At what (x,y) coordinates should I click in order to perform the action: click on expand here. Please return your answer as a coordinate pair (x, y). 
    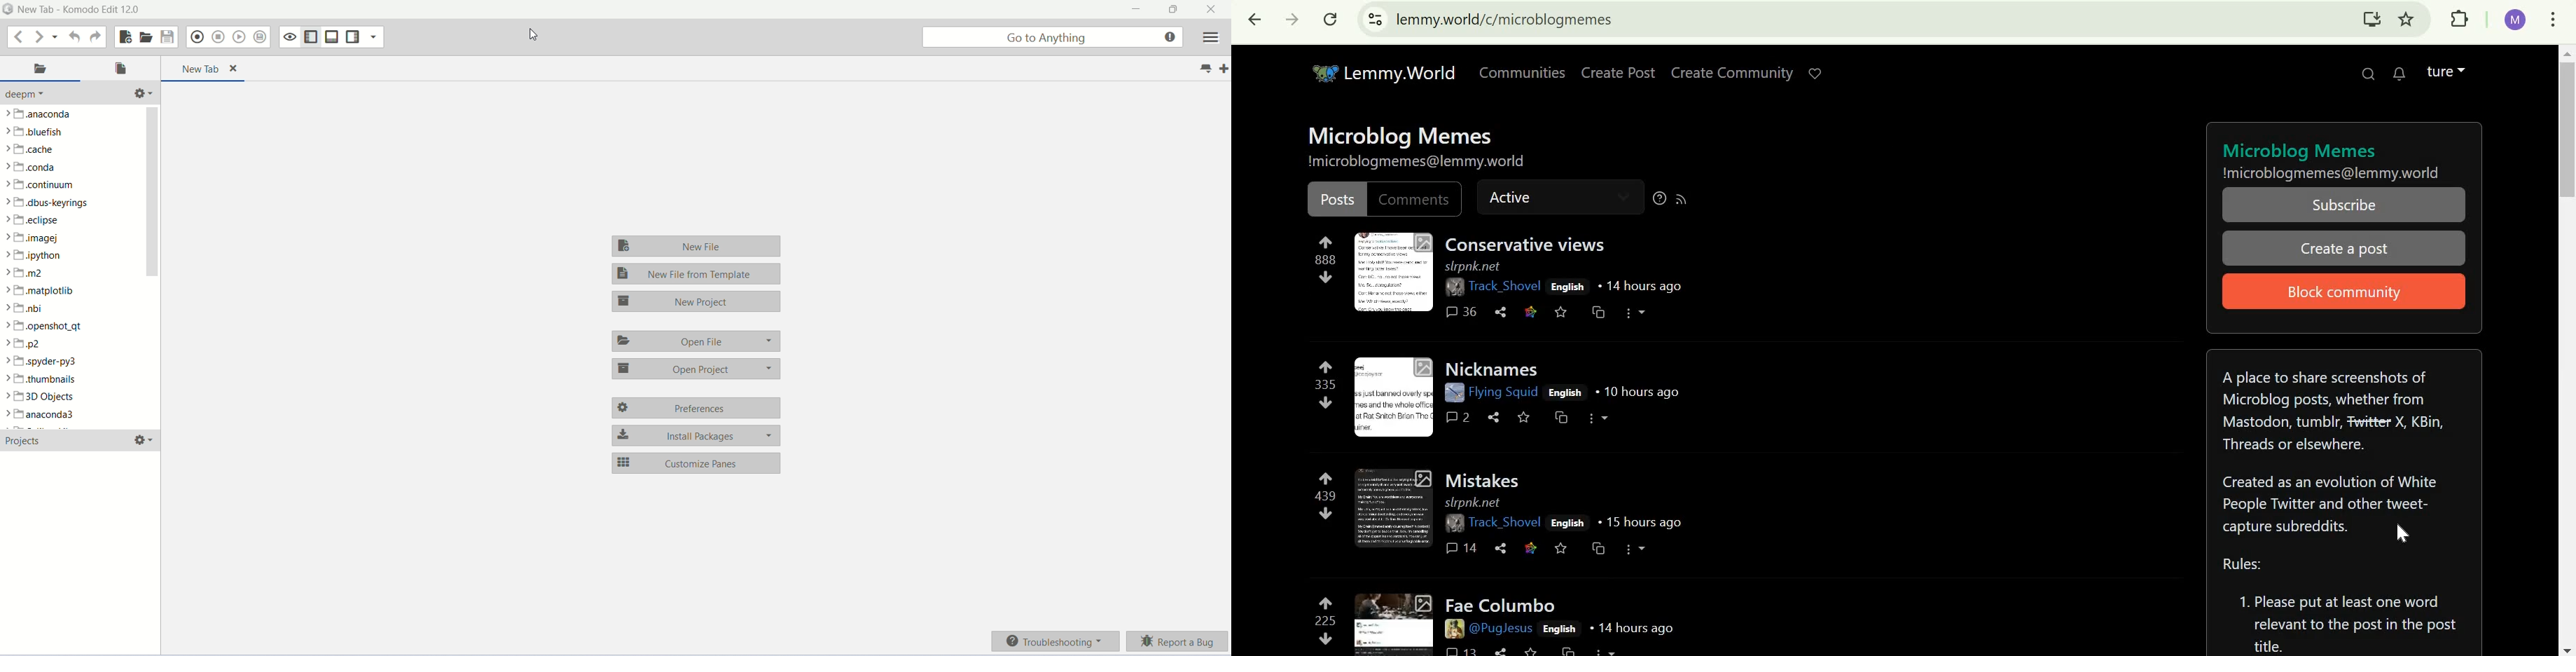
    Looking at the image, I should click on (1394, 273).